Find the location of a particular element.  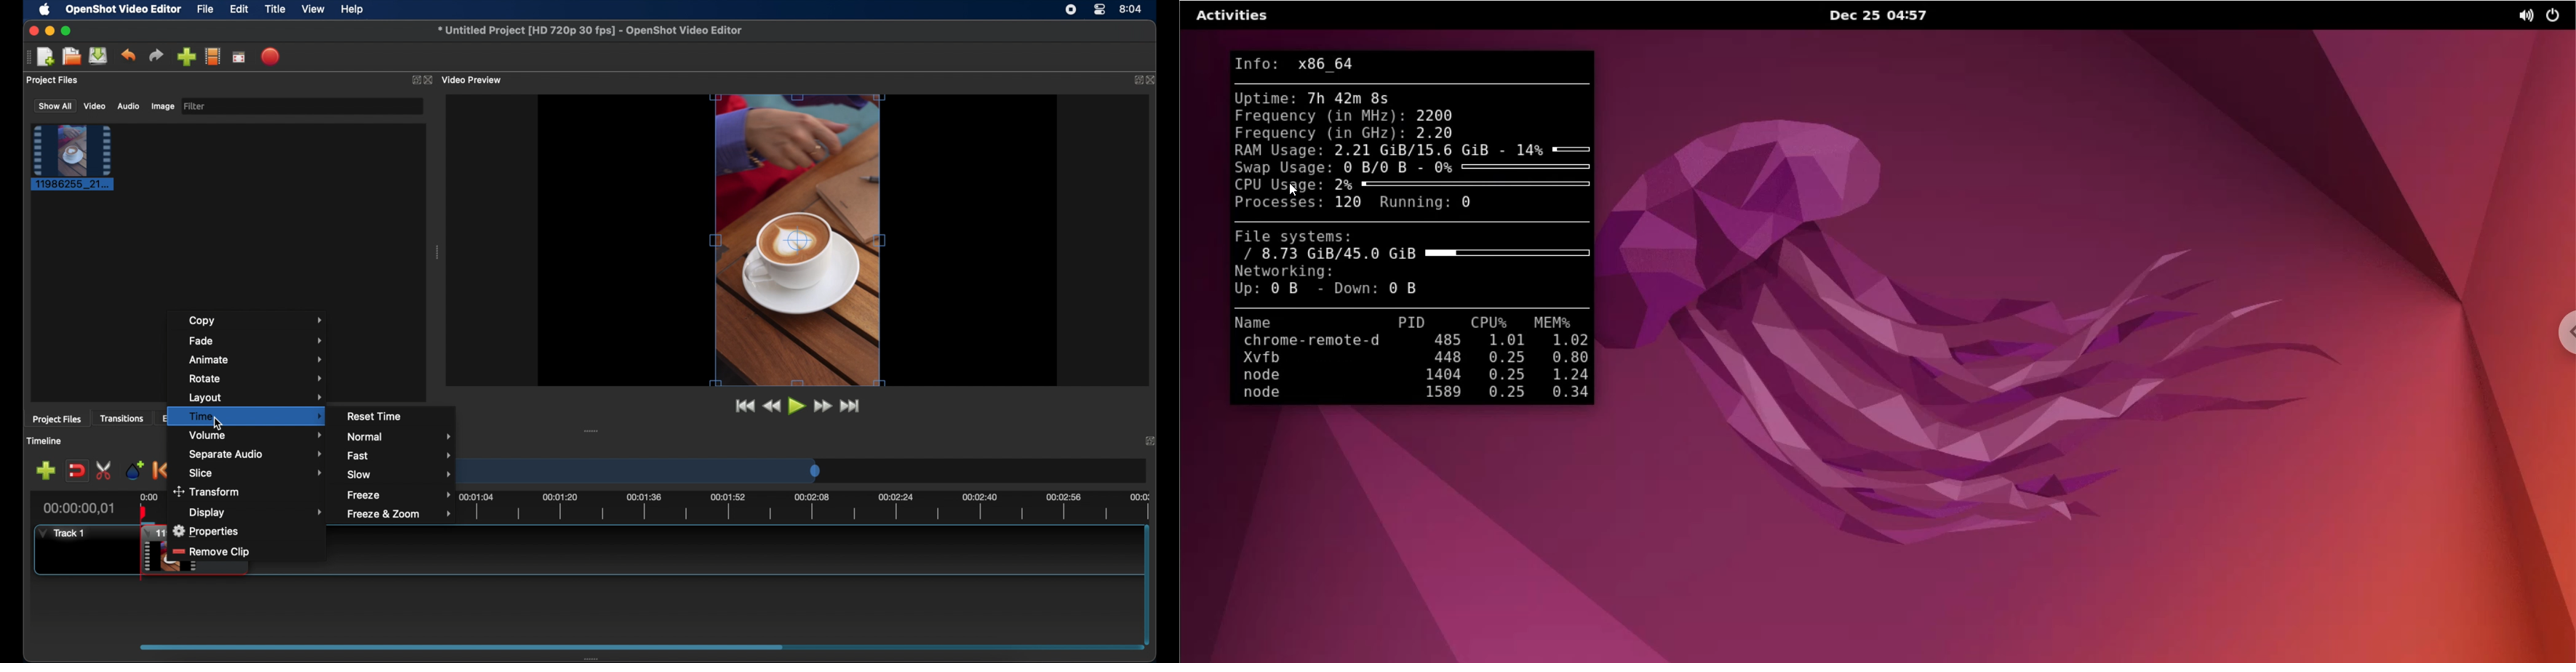

jump to start is located at coordinates (745, 406).